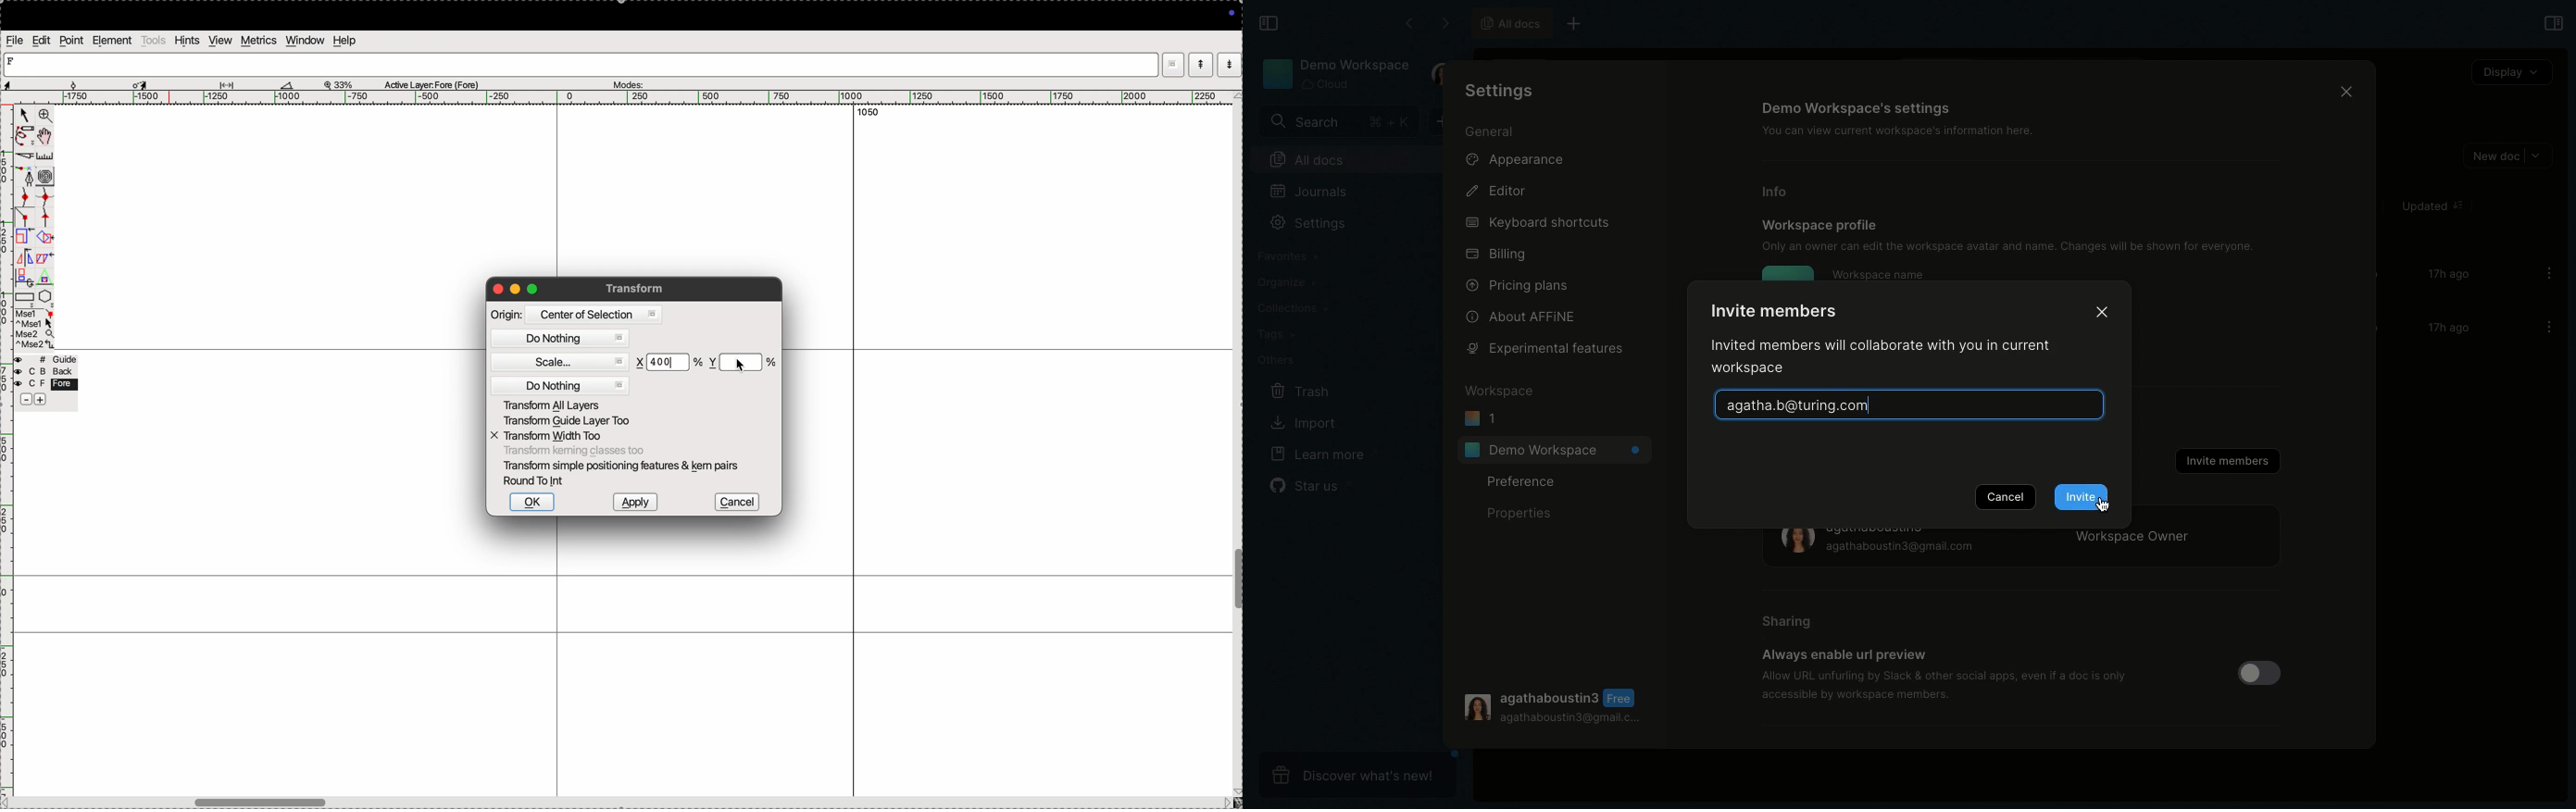 The image size is (2576, 812). I want to click on Workspace profile, so click(1820, 224).